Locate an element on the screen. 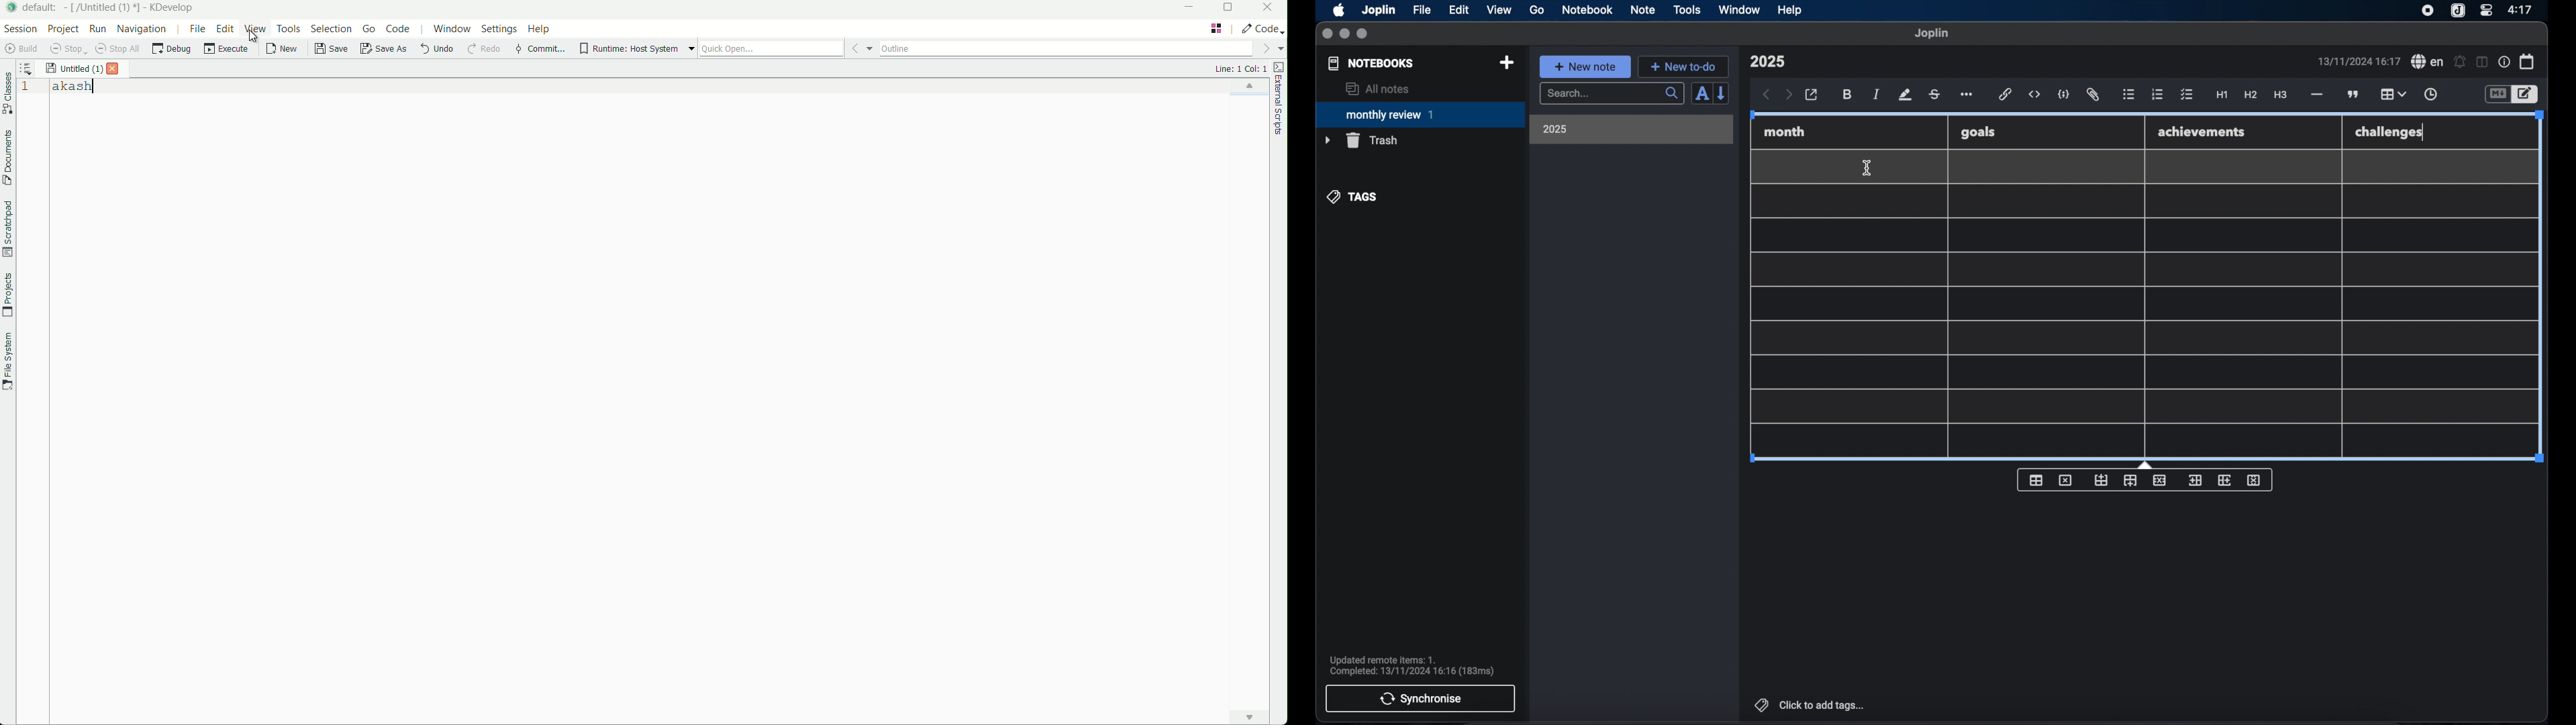 The image size is (2576, 728). insert column before is located at coordinates (2195, 481).